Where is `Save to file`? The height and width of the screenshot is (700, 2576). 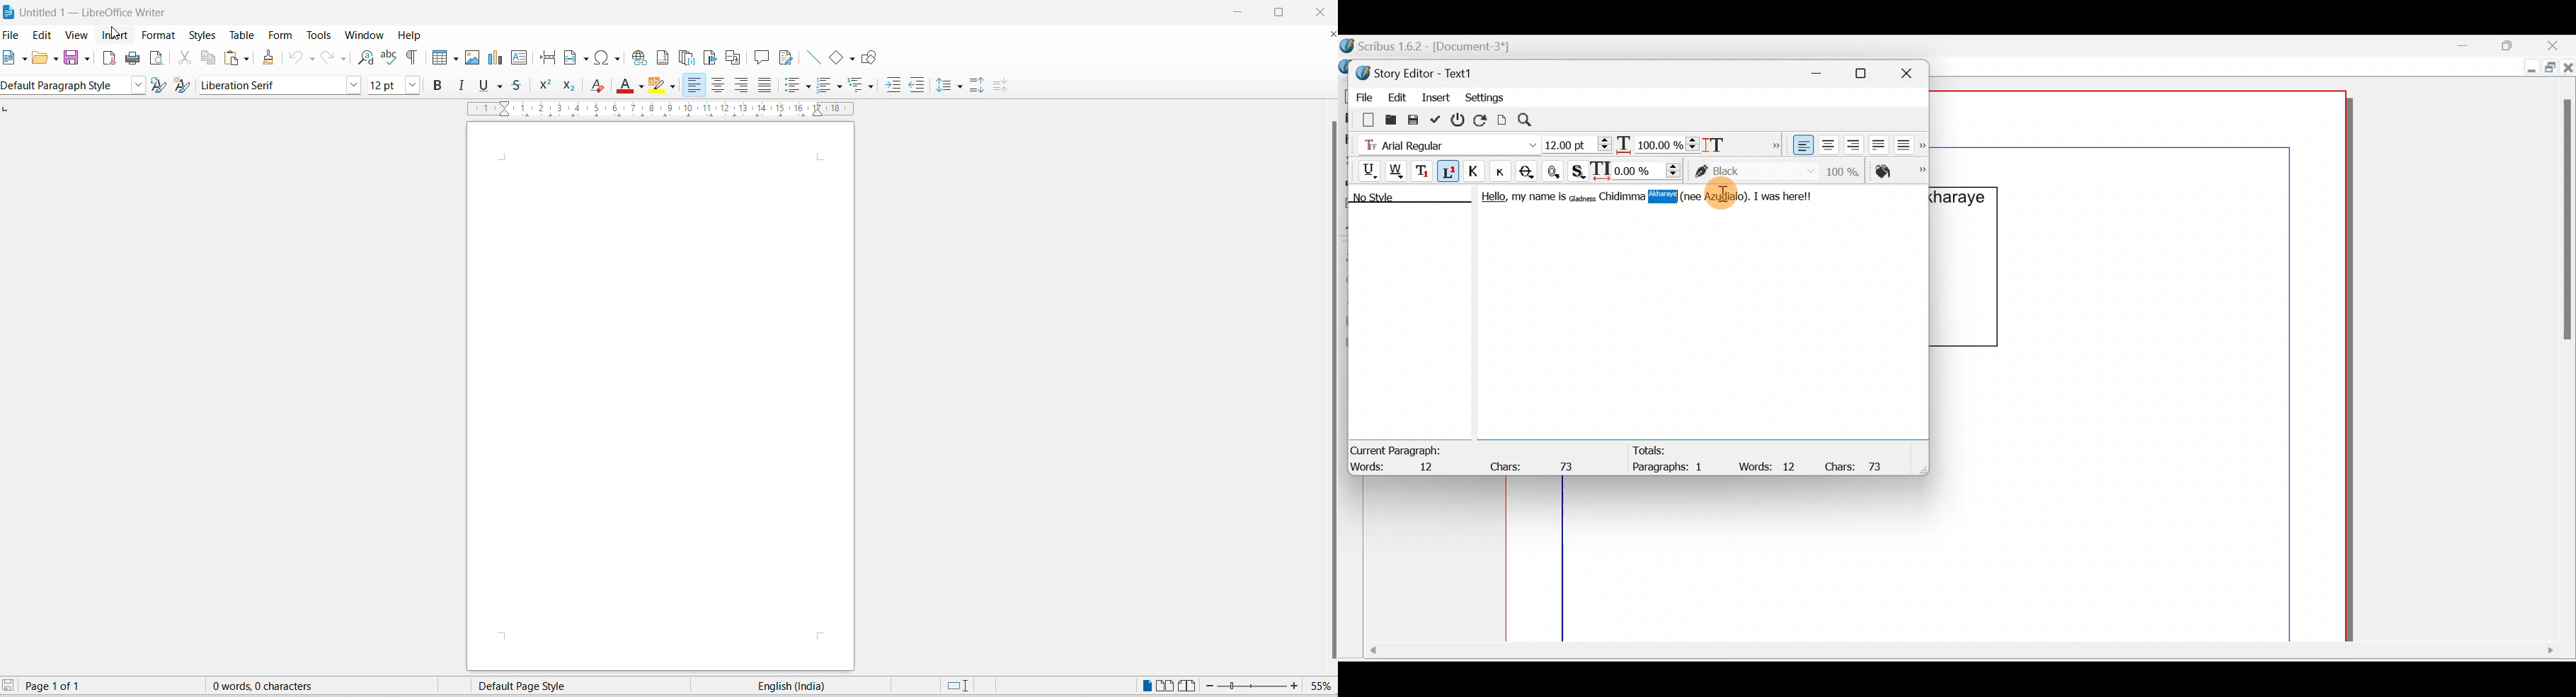
Save to file is located at coordinates (1414, 119).